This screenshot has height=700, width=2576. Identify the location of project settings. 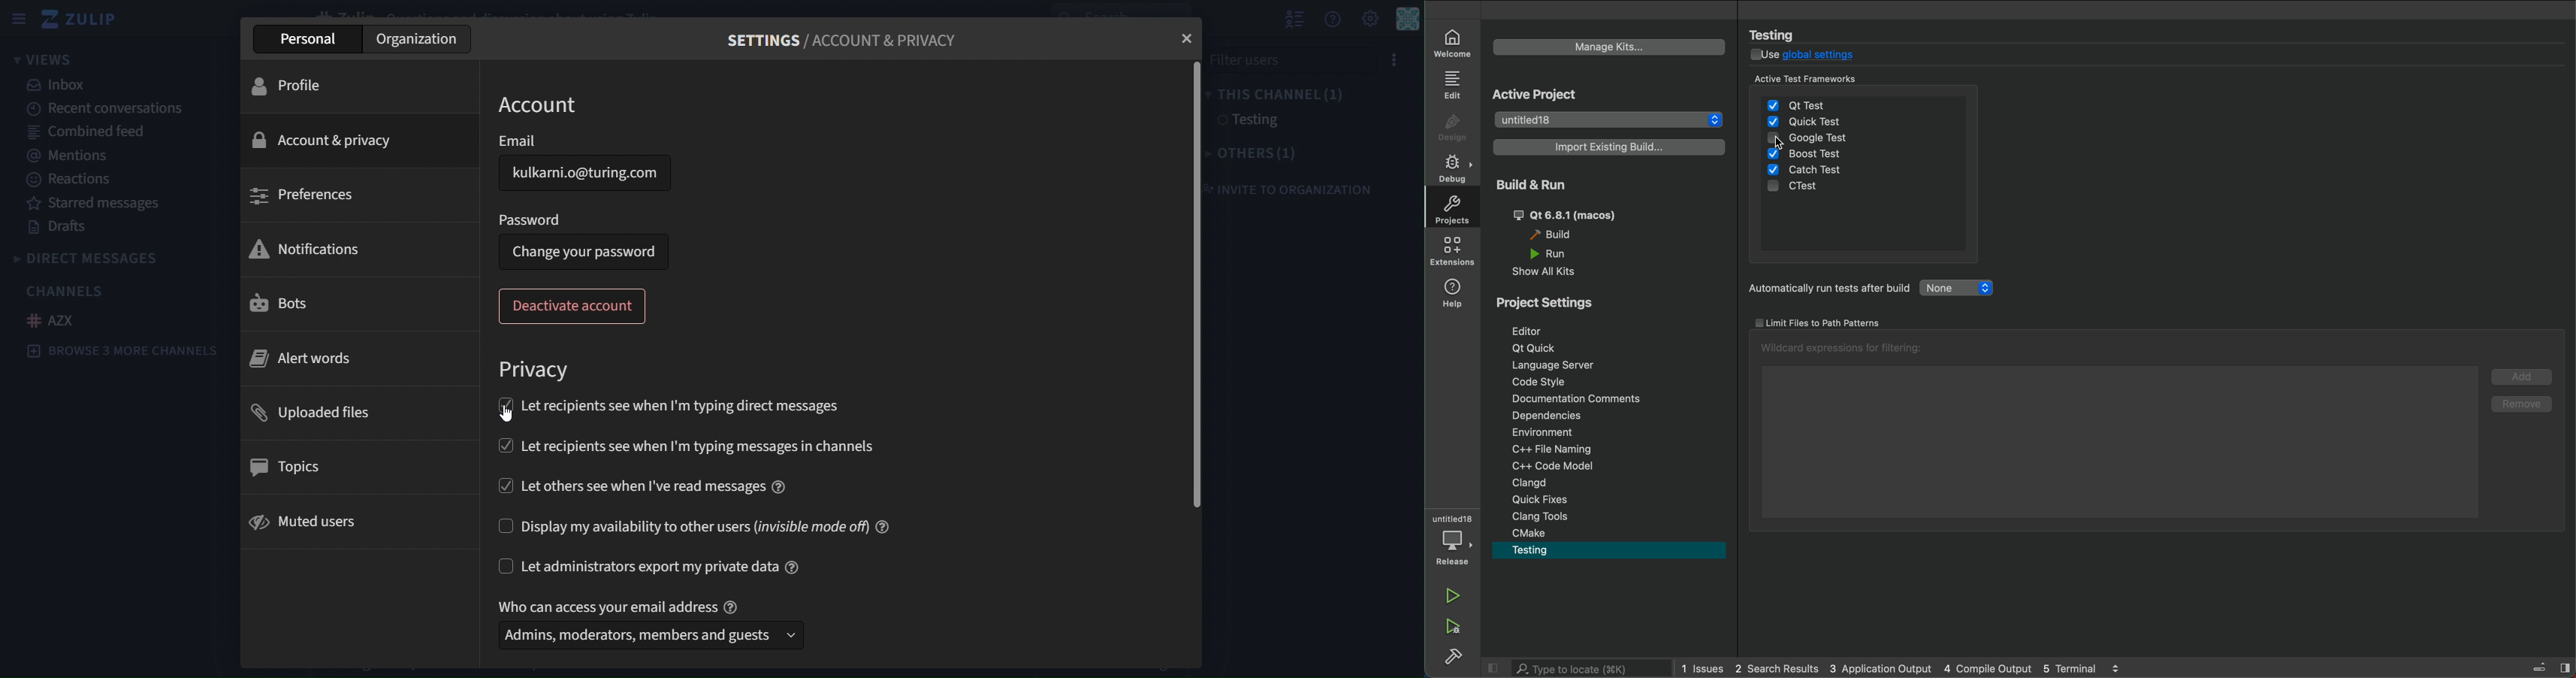
(1558, 304).